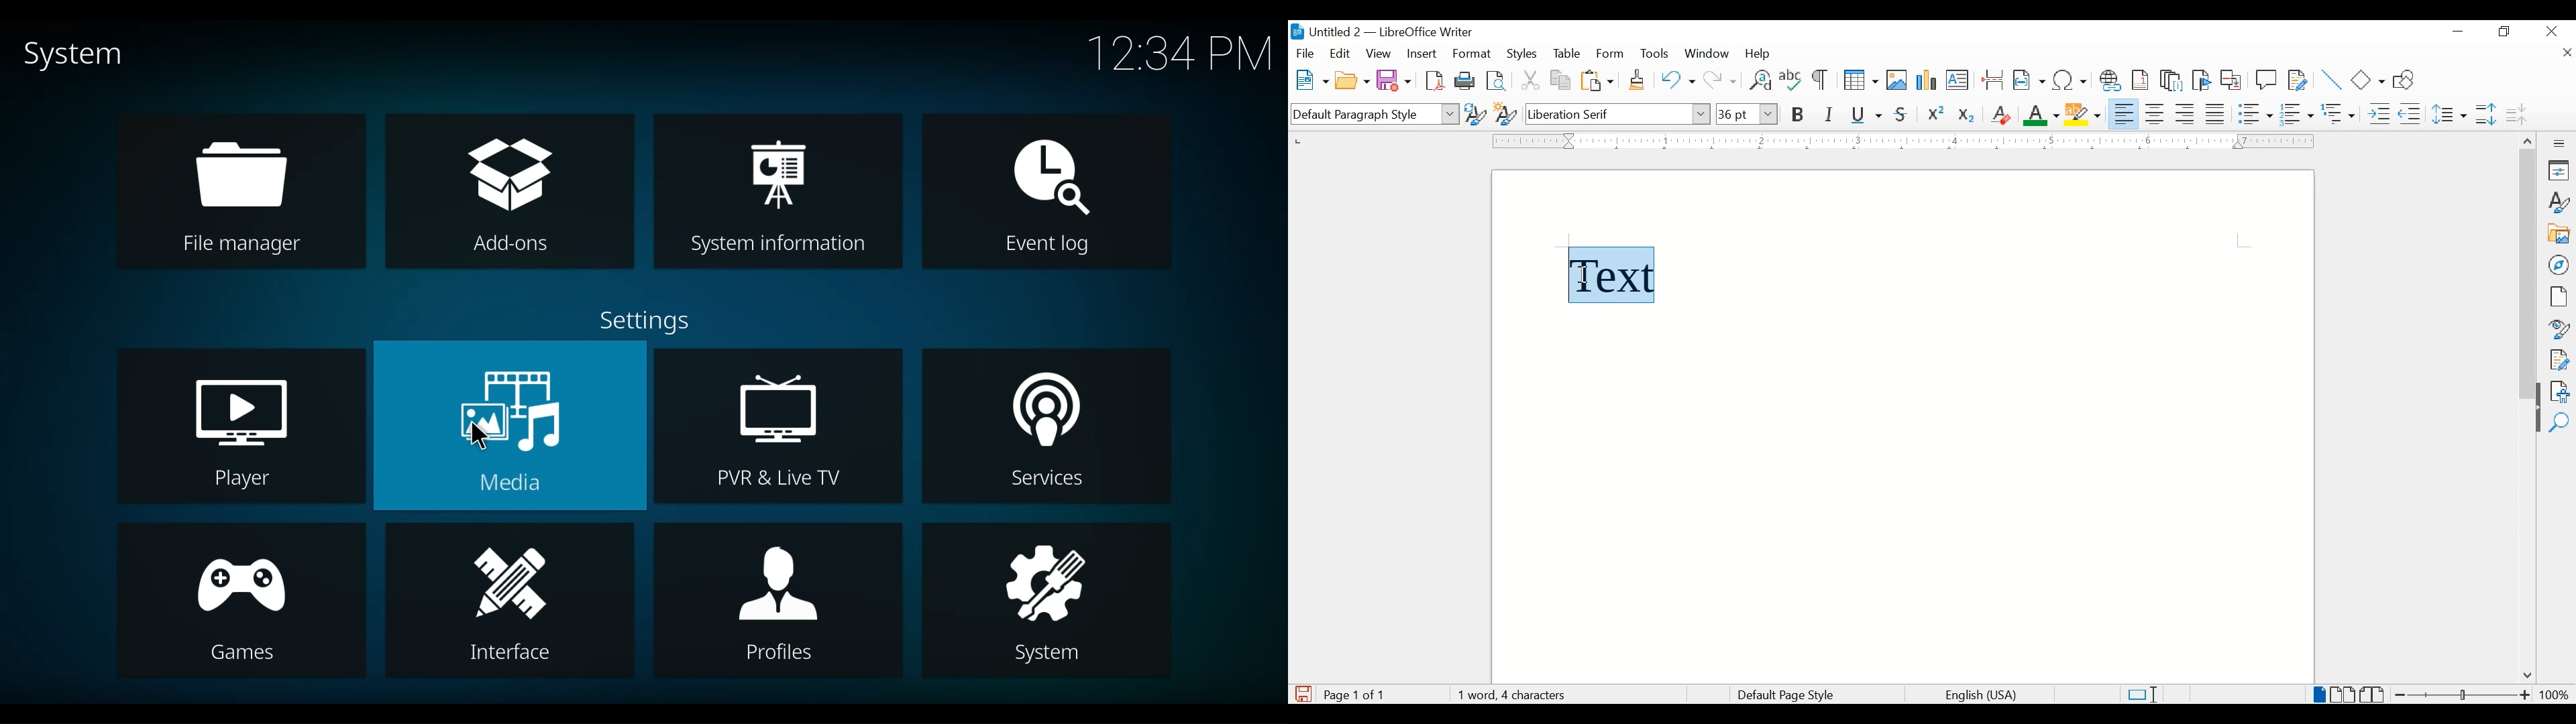  What do you see at coordinates (1992, 79) in the screenshot?
I see `insert page break` at bounding box center [1992, 79].